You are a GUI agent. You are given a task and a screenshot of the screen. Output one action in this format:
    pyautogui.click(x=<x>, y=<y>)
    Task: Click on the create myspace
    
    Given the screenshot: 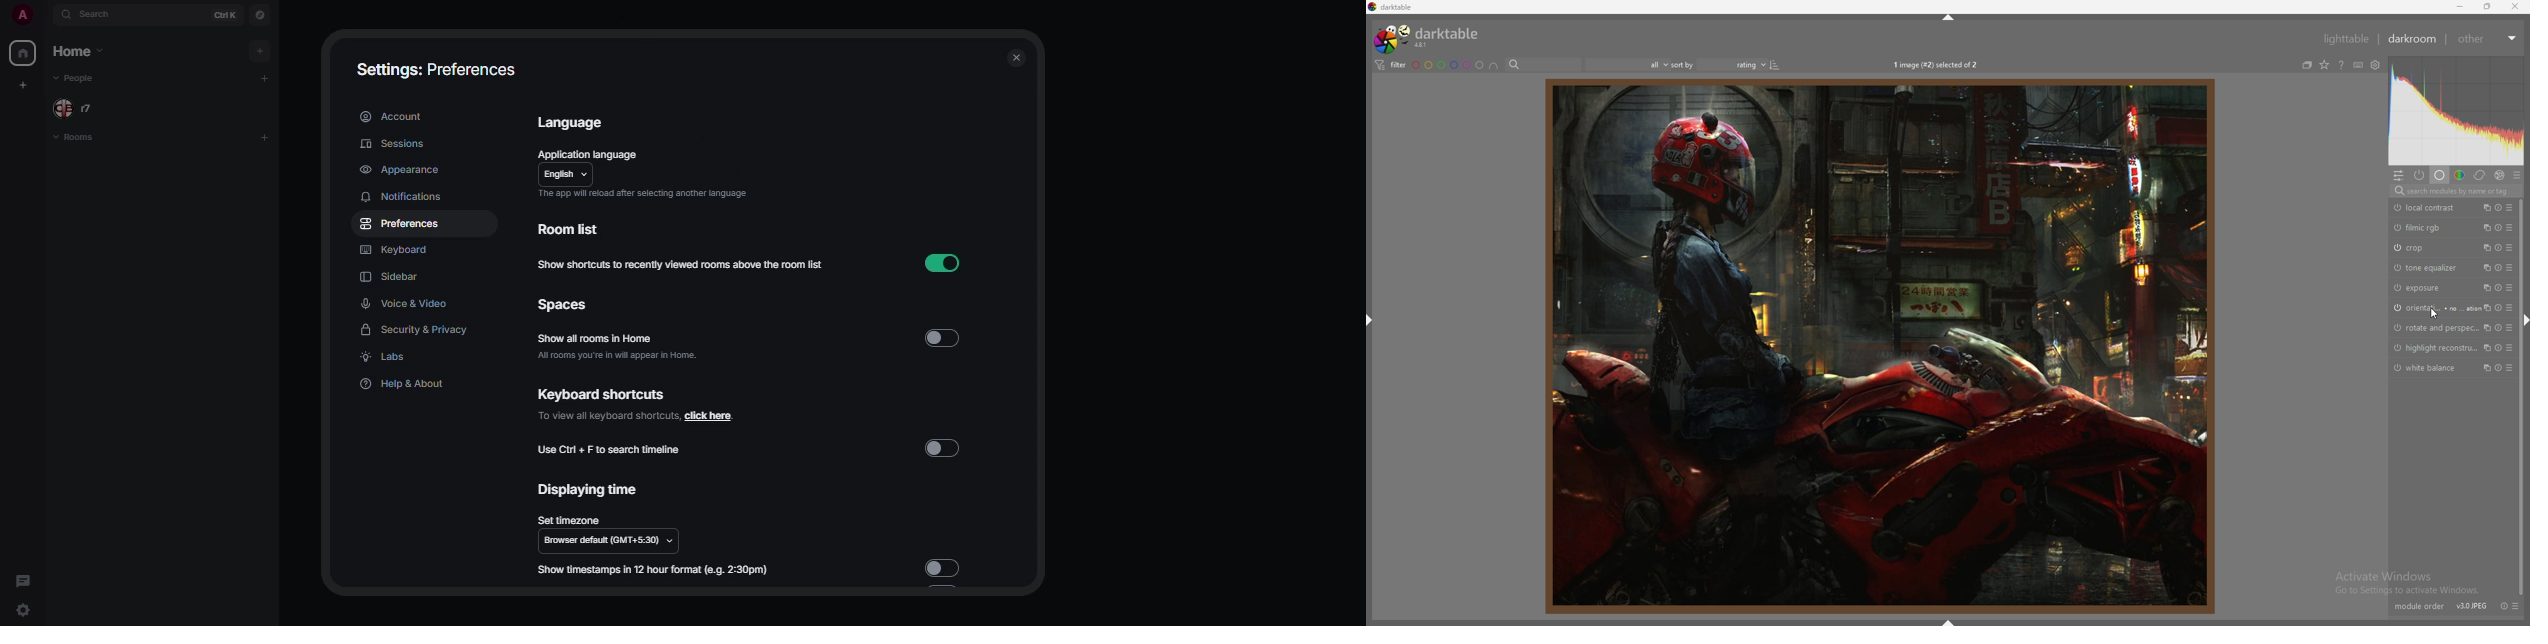 What is the action you would take?
    pyautogui.click(x=22, y=83)
    